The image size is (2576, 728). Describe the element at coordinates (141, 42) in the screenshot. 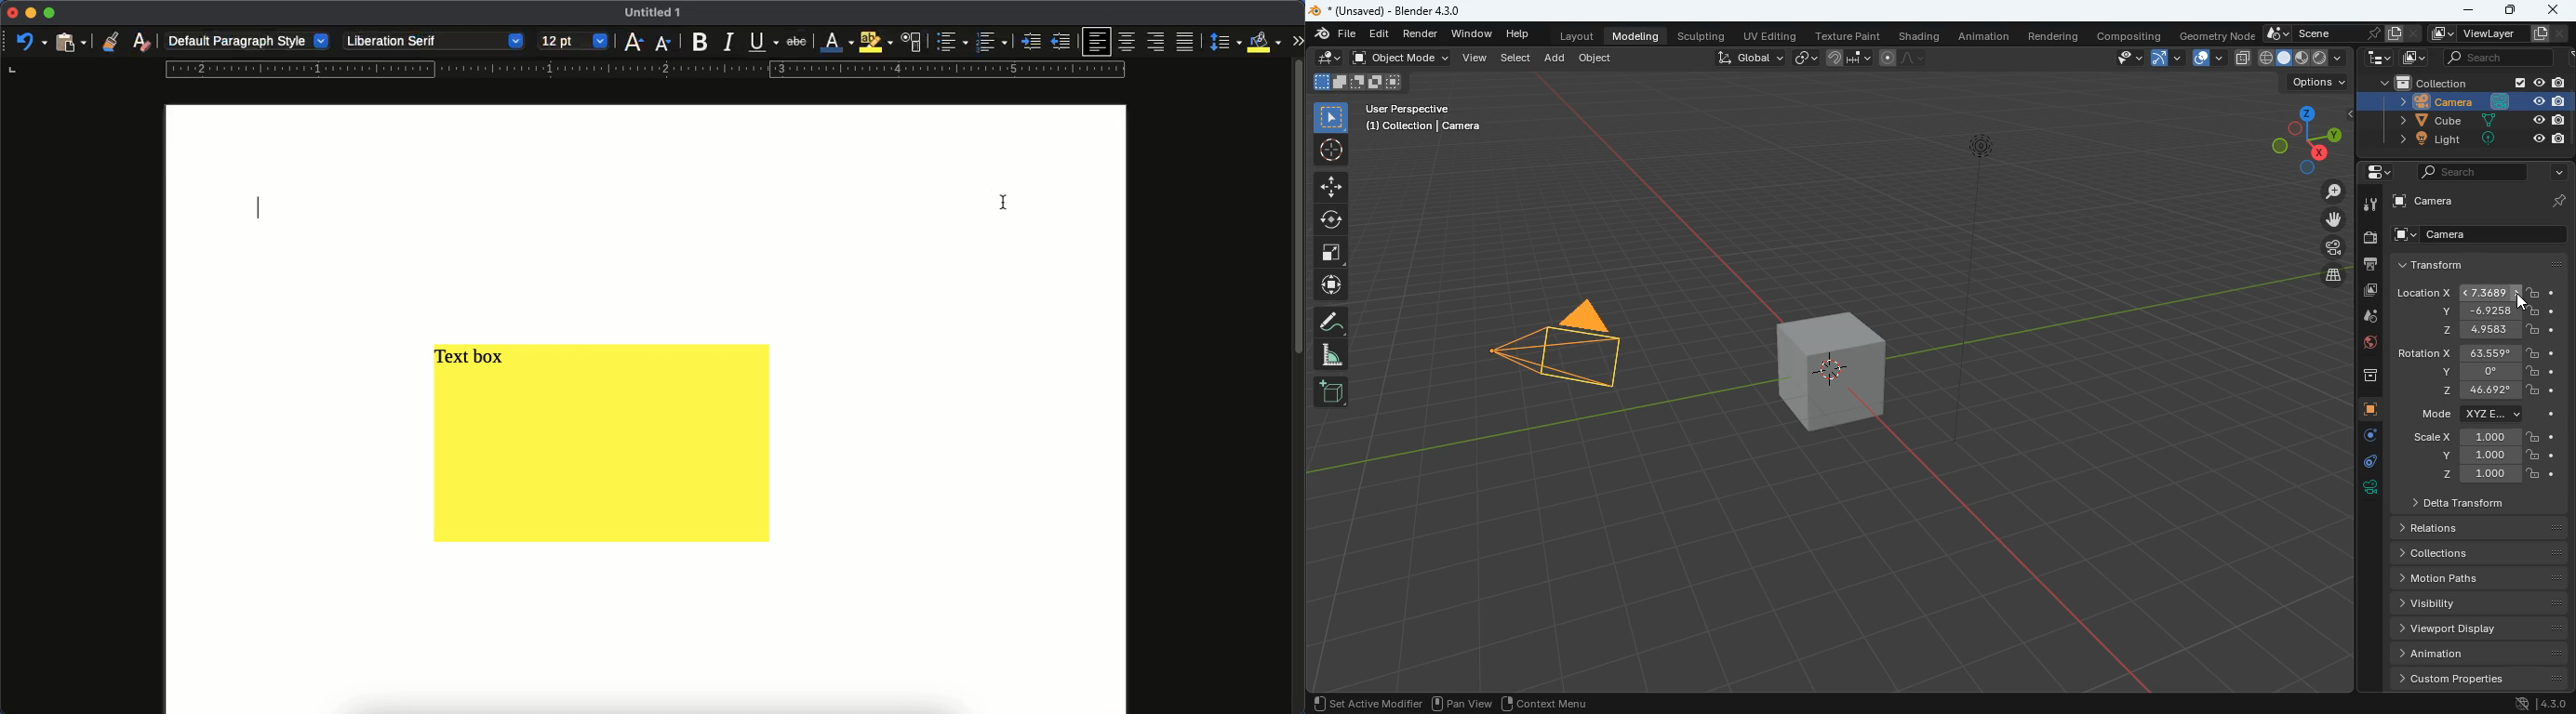

I see `clear formatting` at that location.